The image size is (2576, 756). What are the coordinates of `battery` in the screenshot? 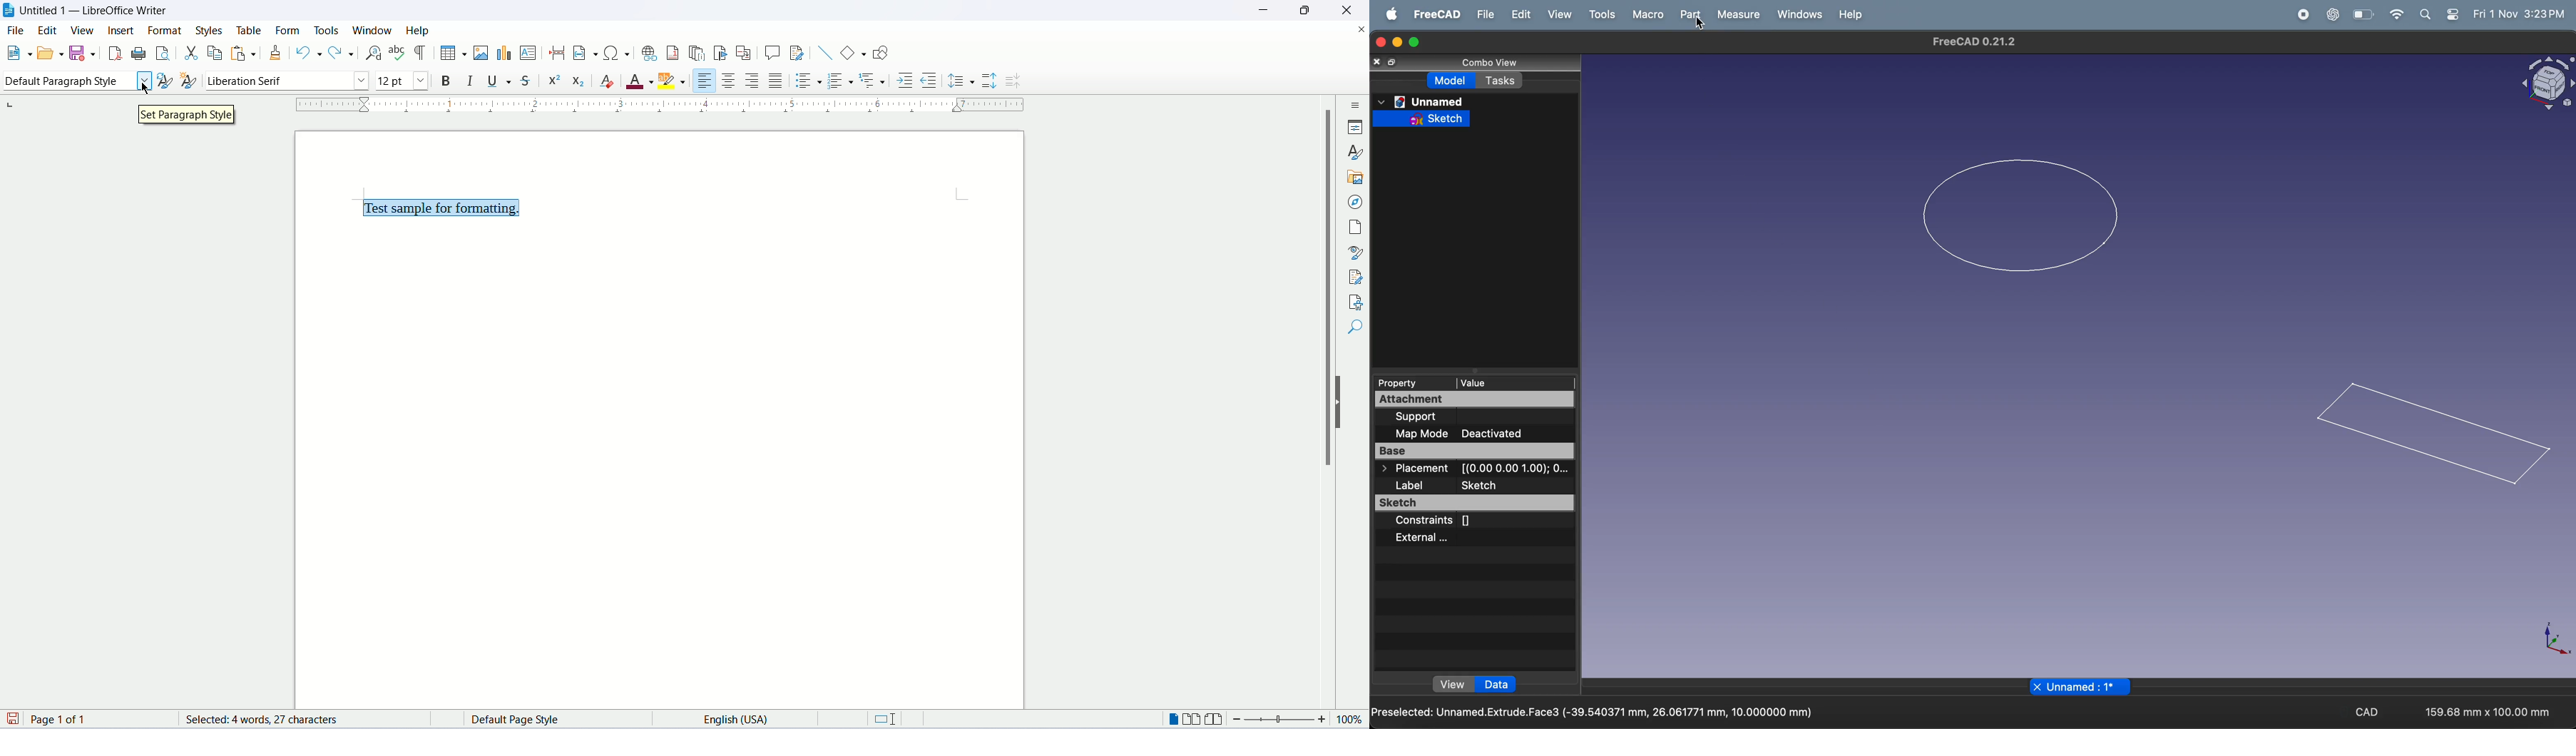 It's located at (2362, 15).